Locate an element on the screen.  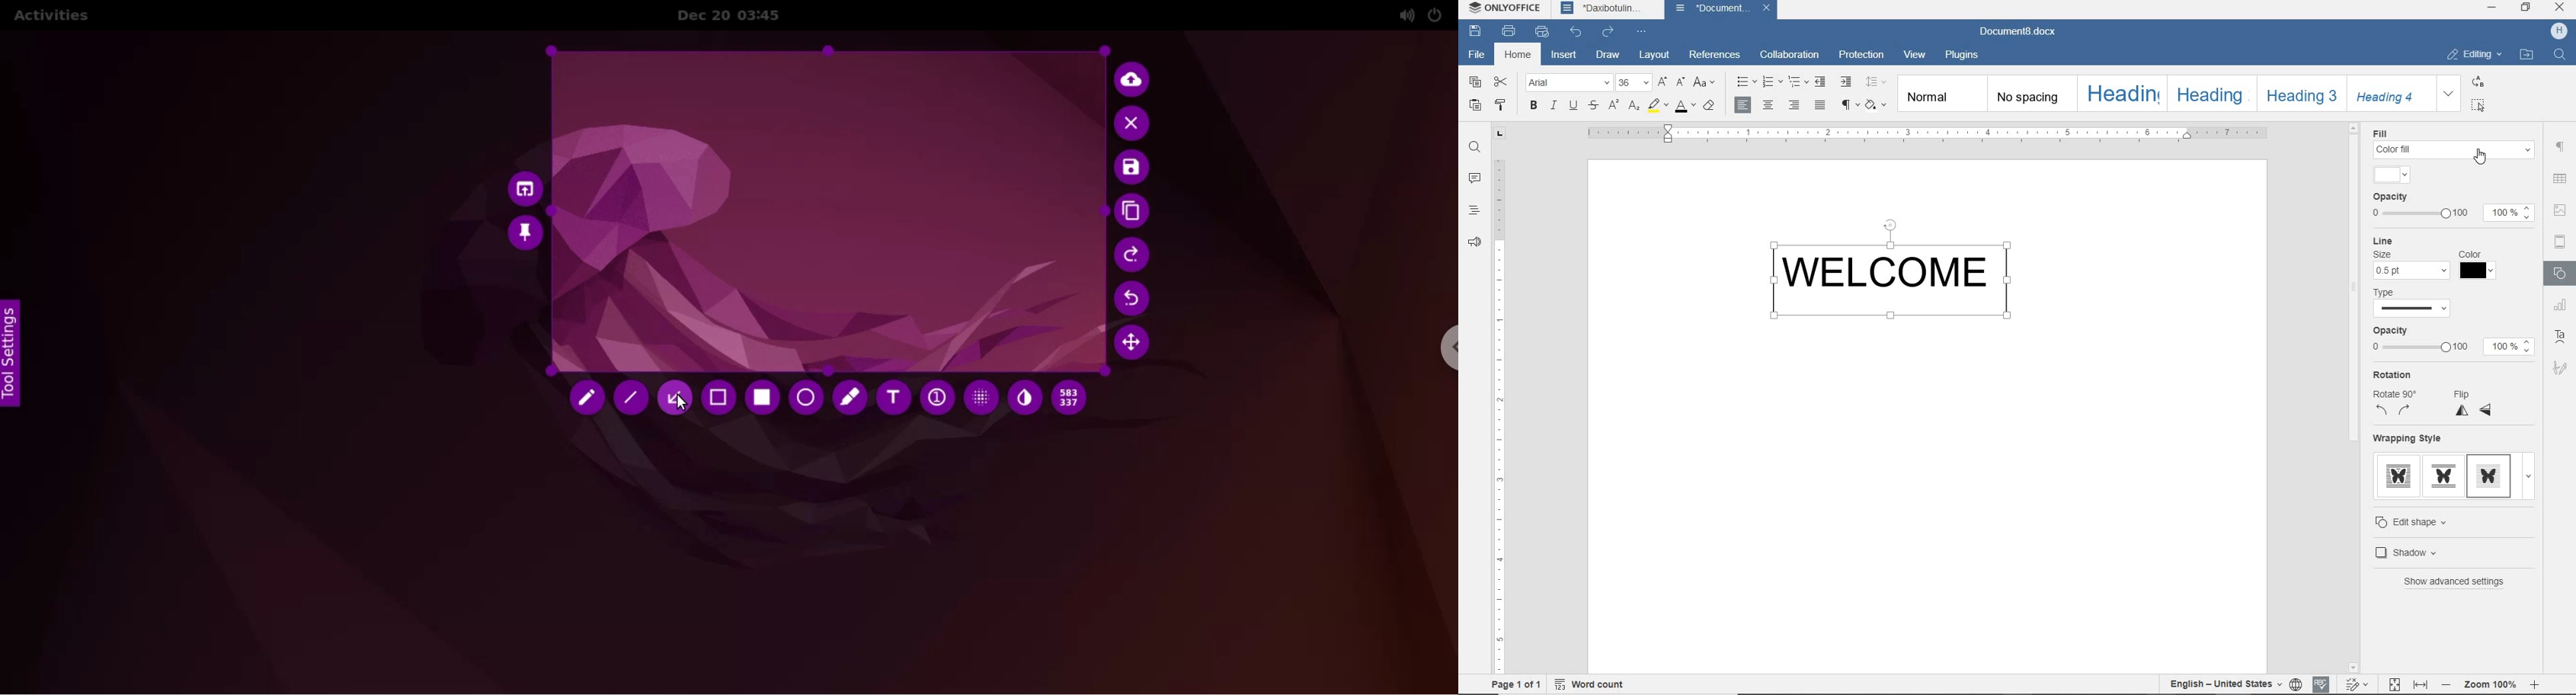
HEADING 3 is located at coordinates (2299, 93).